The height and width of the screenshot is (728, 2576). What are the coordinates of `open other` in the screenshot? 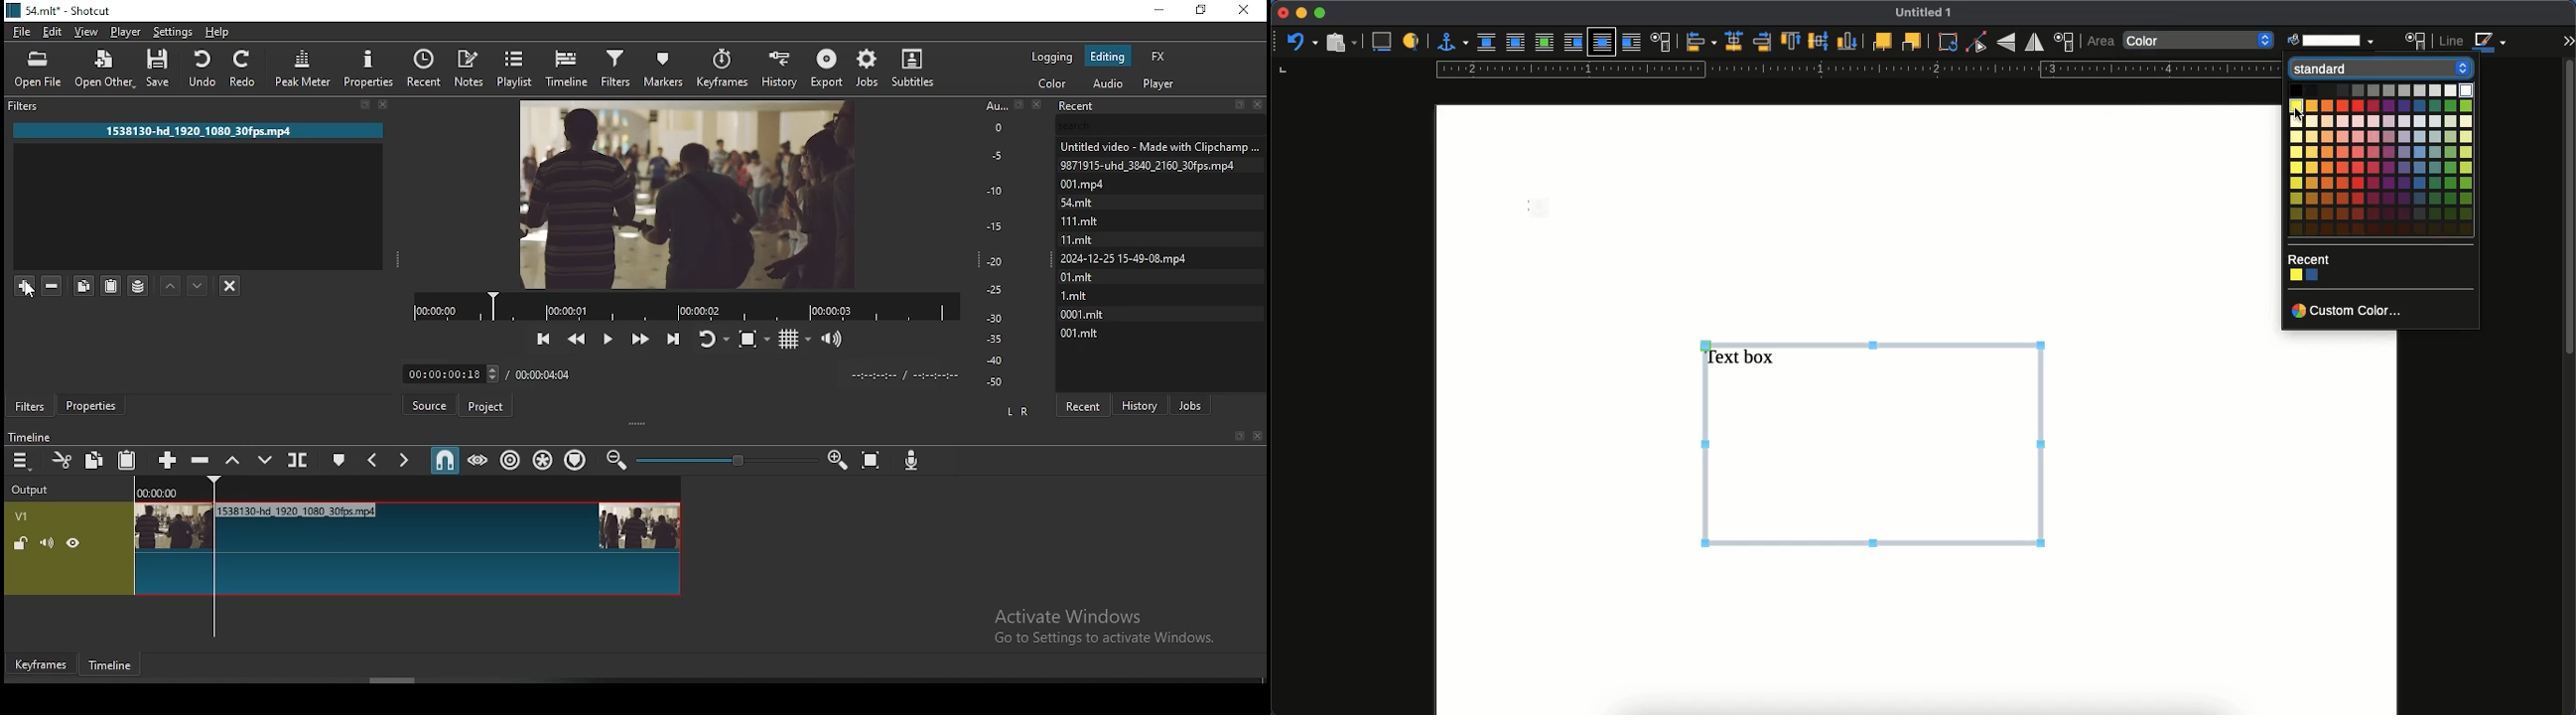 It's located at (106, 72).